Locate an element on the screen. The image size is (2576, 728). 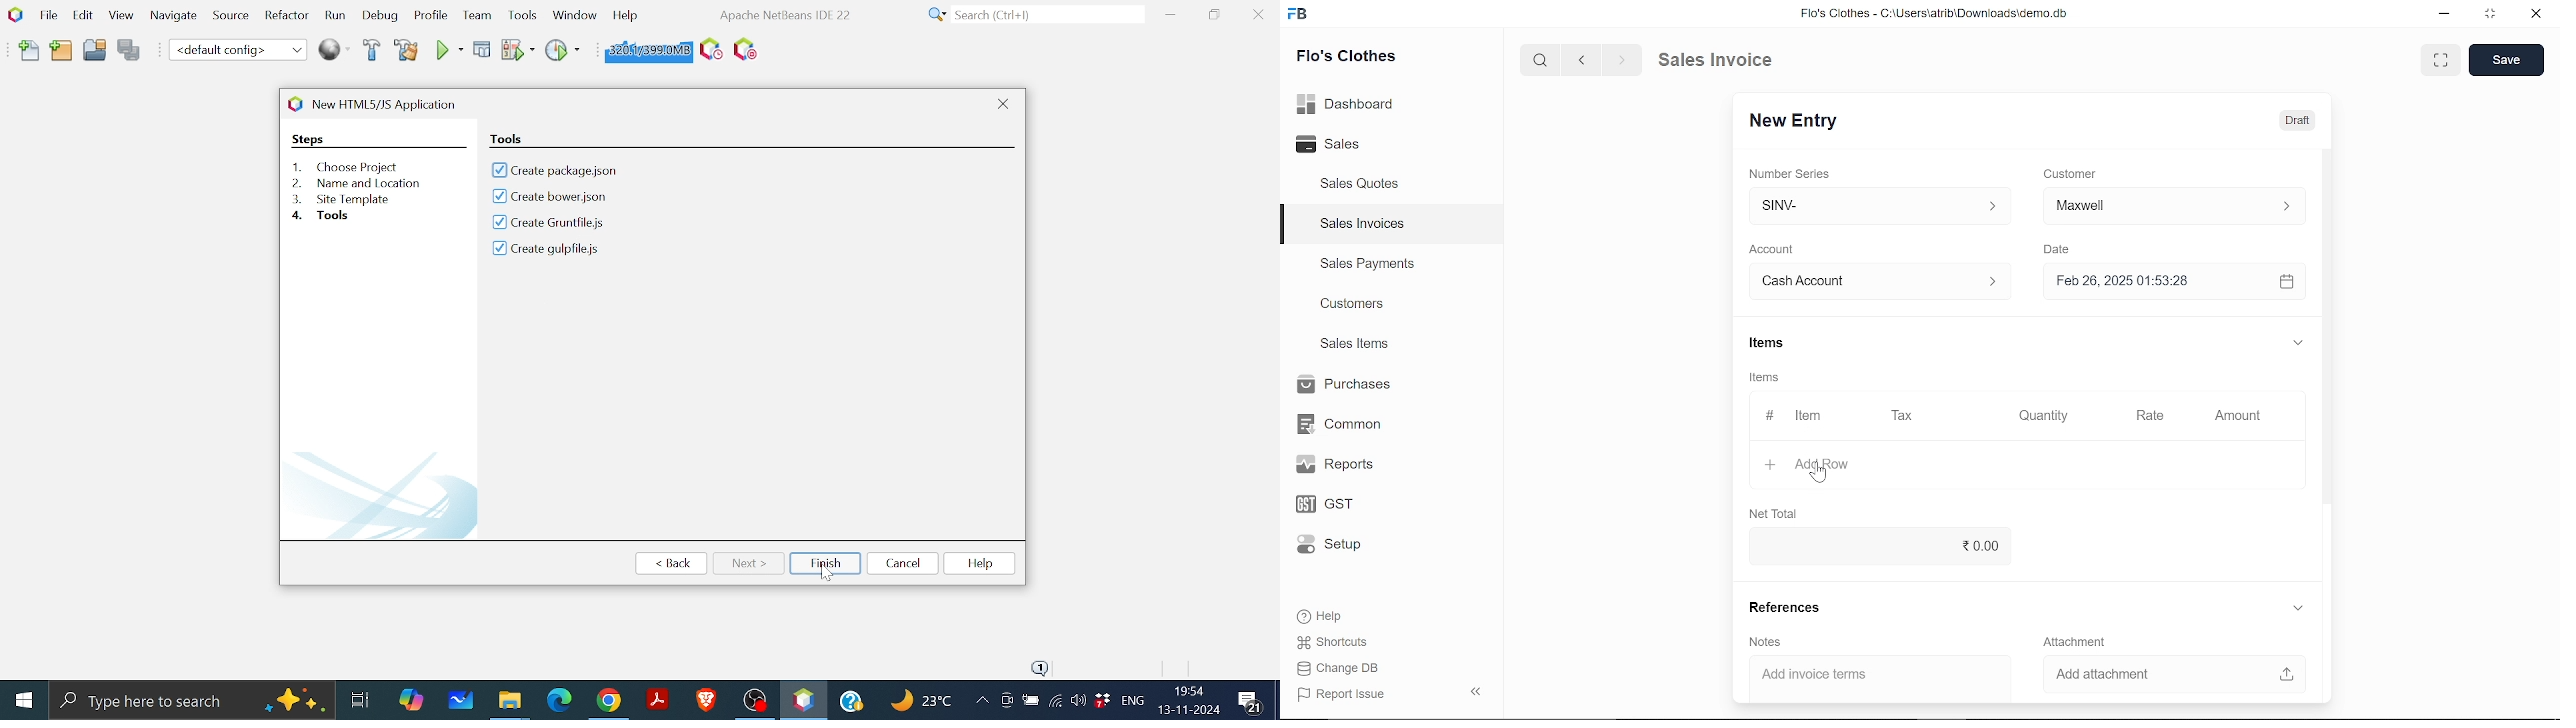
Sales Invoice is located at coordinates (1730, 59).